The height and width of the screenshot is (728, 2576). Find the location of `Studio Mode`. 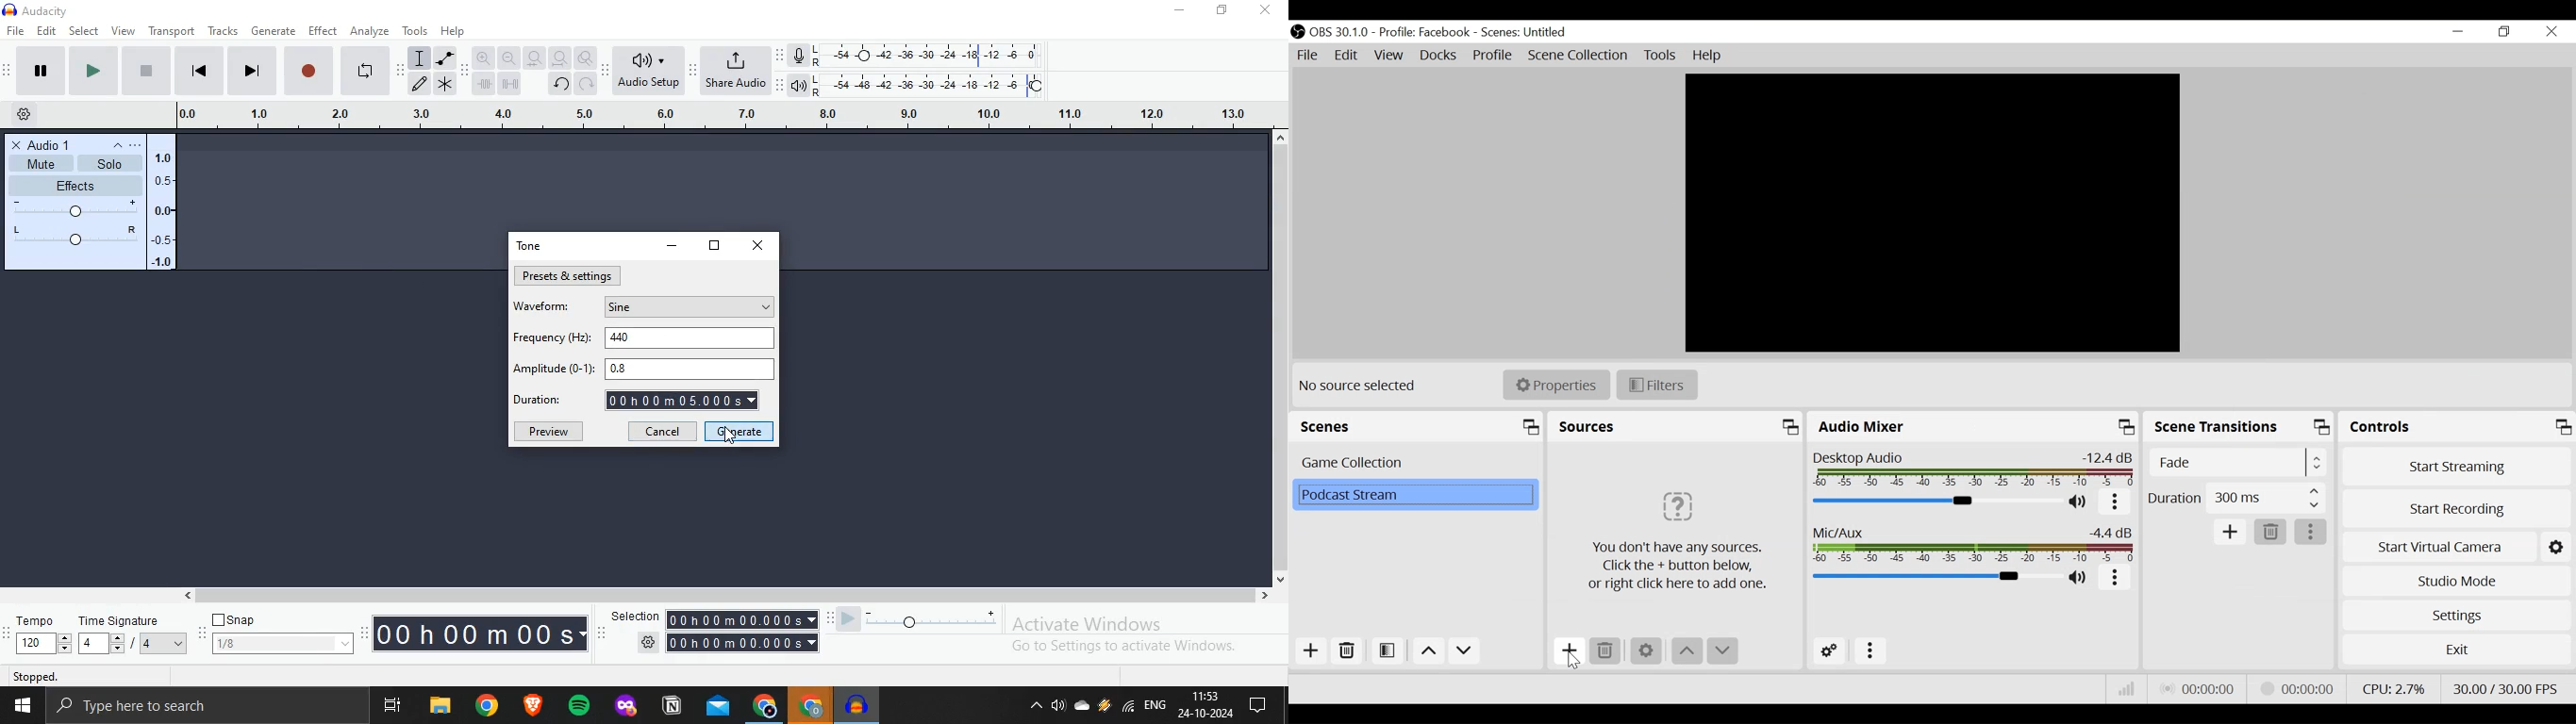

Studio Mode is located at coordinates (2454, 579).